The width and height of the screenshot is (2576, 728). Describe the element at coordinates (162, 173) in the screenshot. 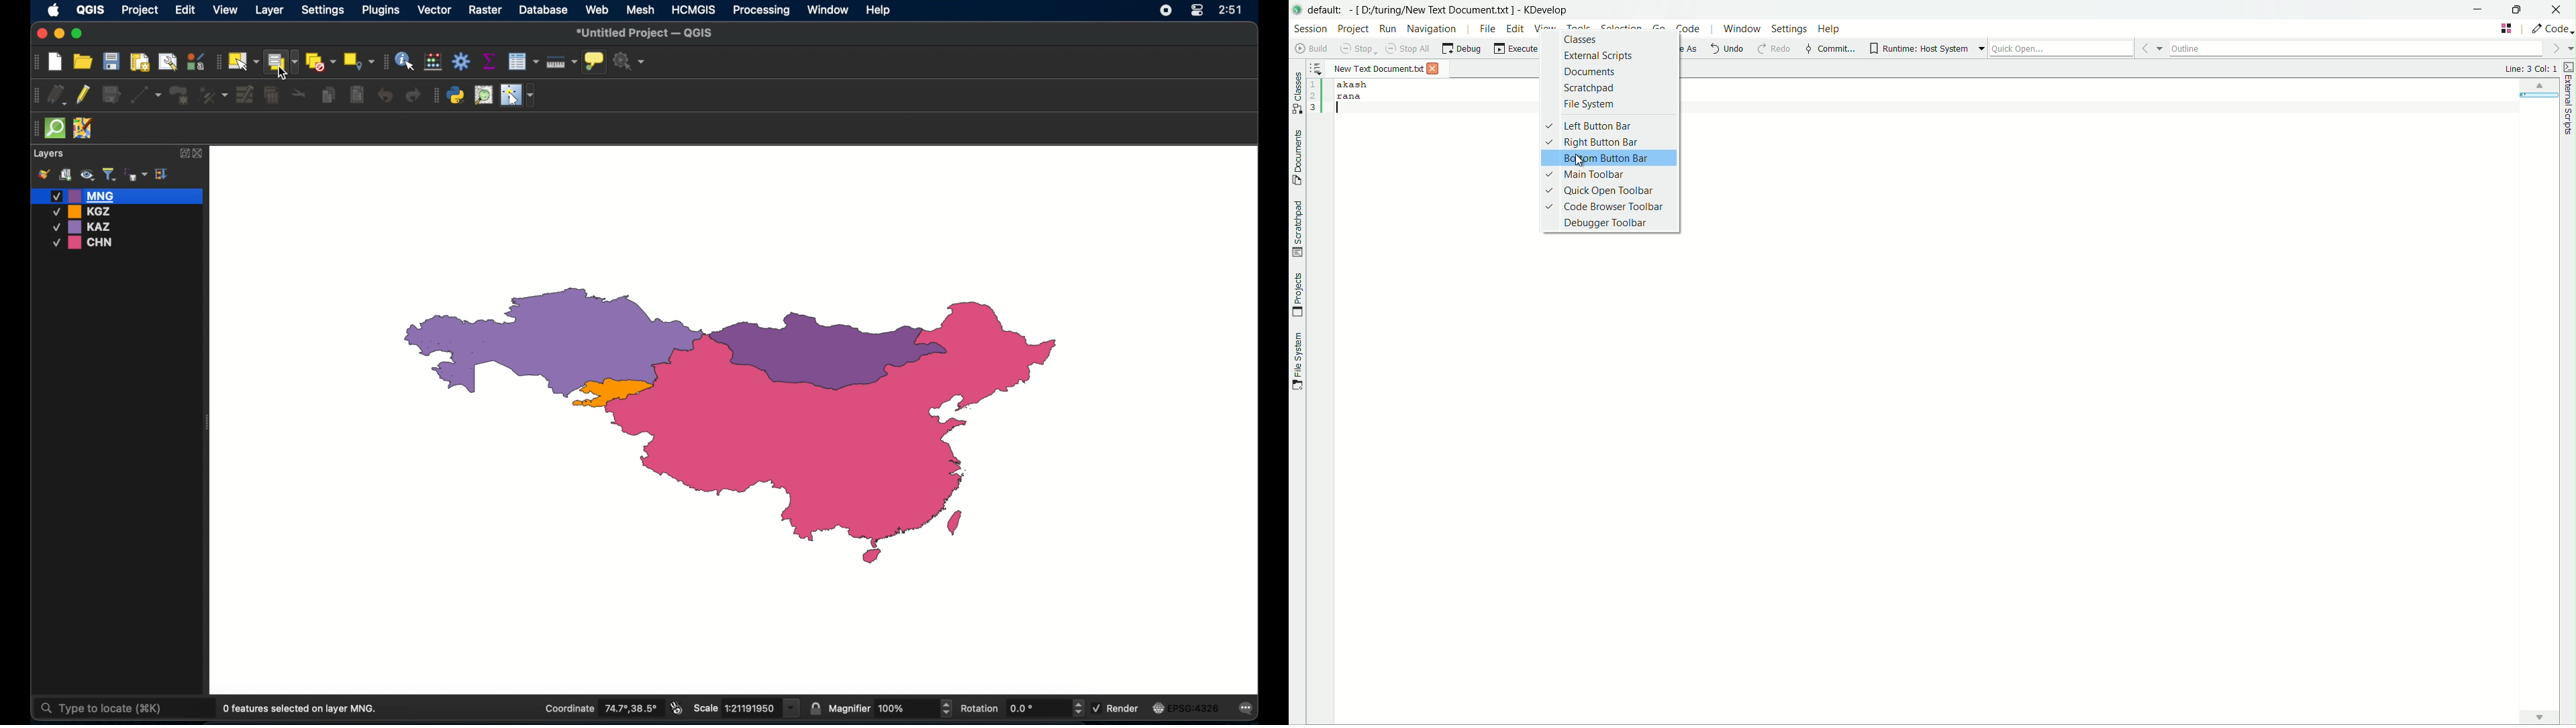

I see `collapse all` at that location.